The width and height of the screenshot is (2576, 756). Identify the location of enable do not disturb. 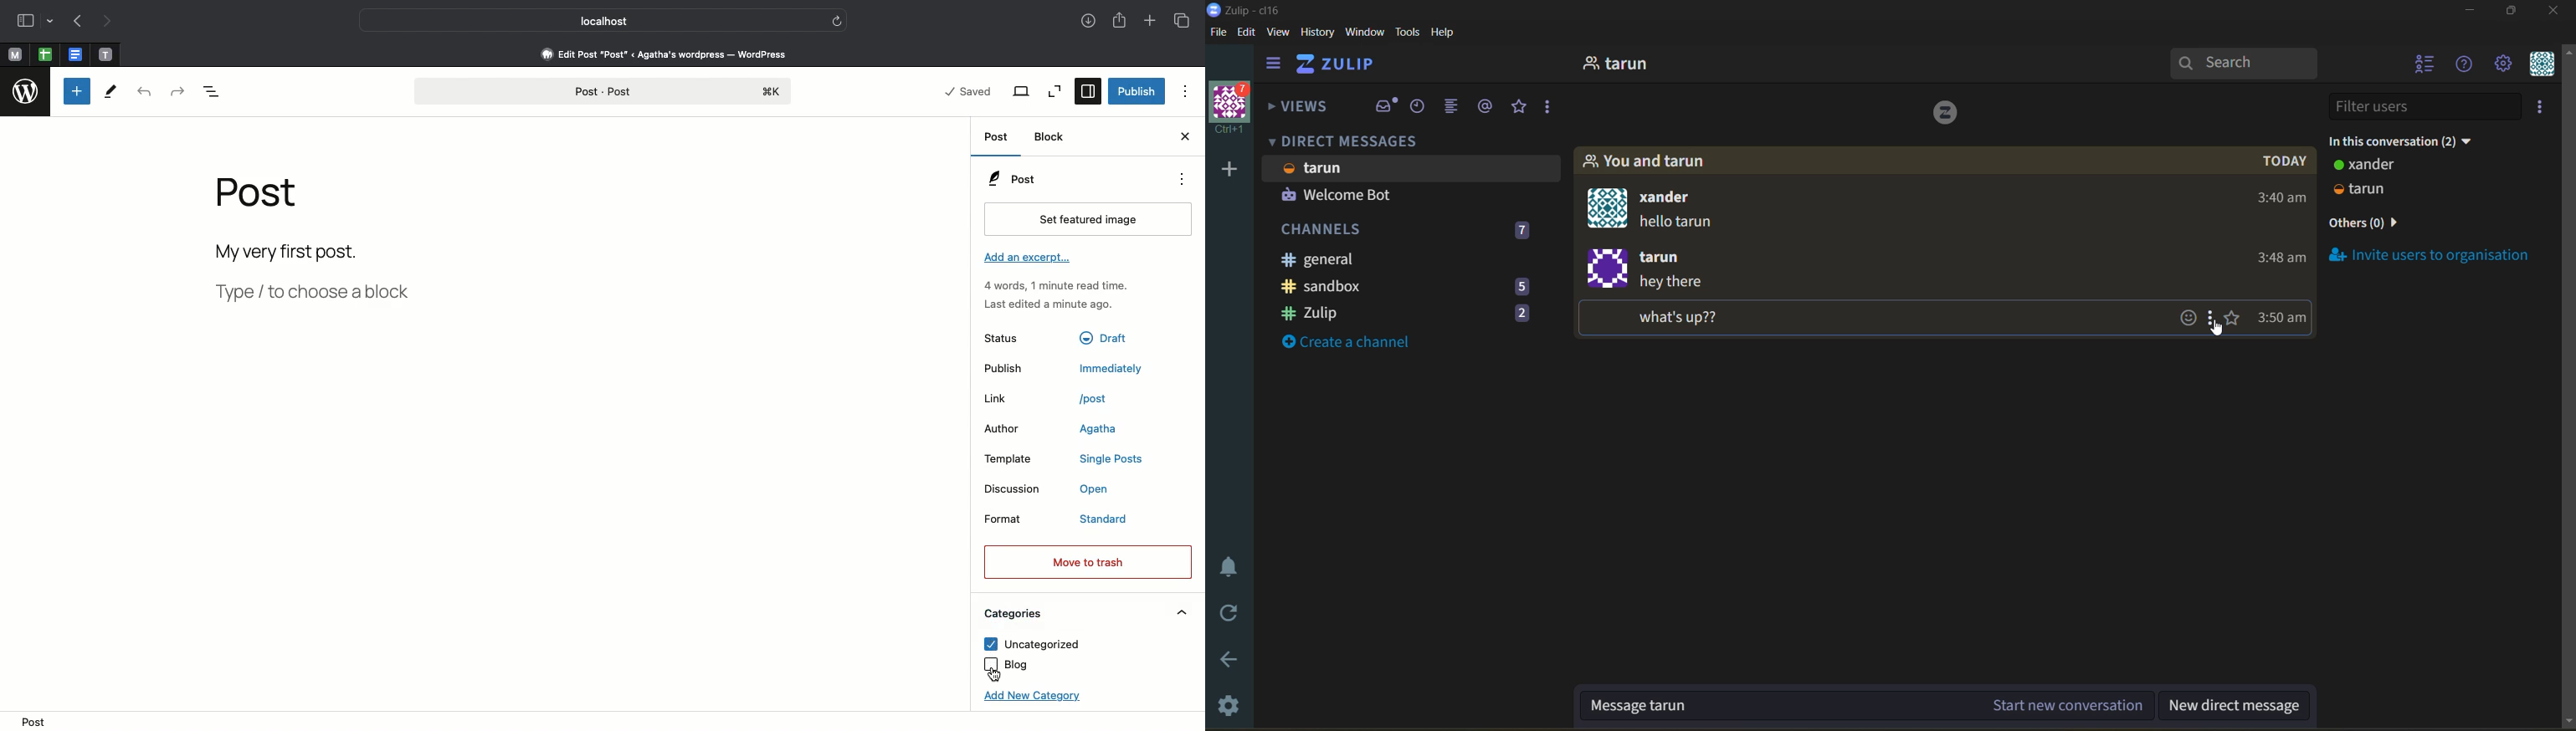
(1227, 567).